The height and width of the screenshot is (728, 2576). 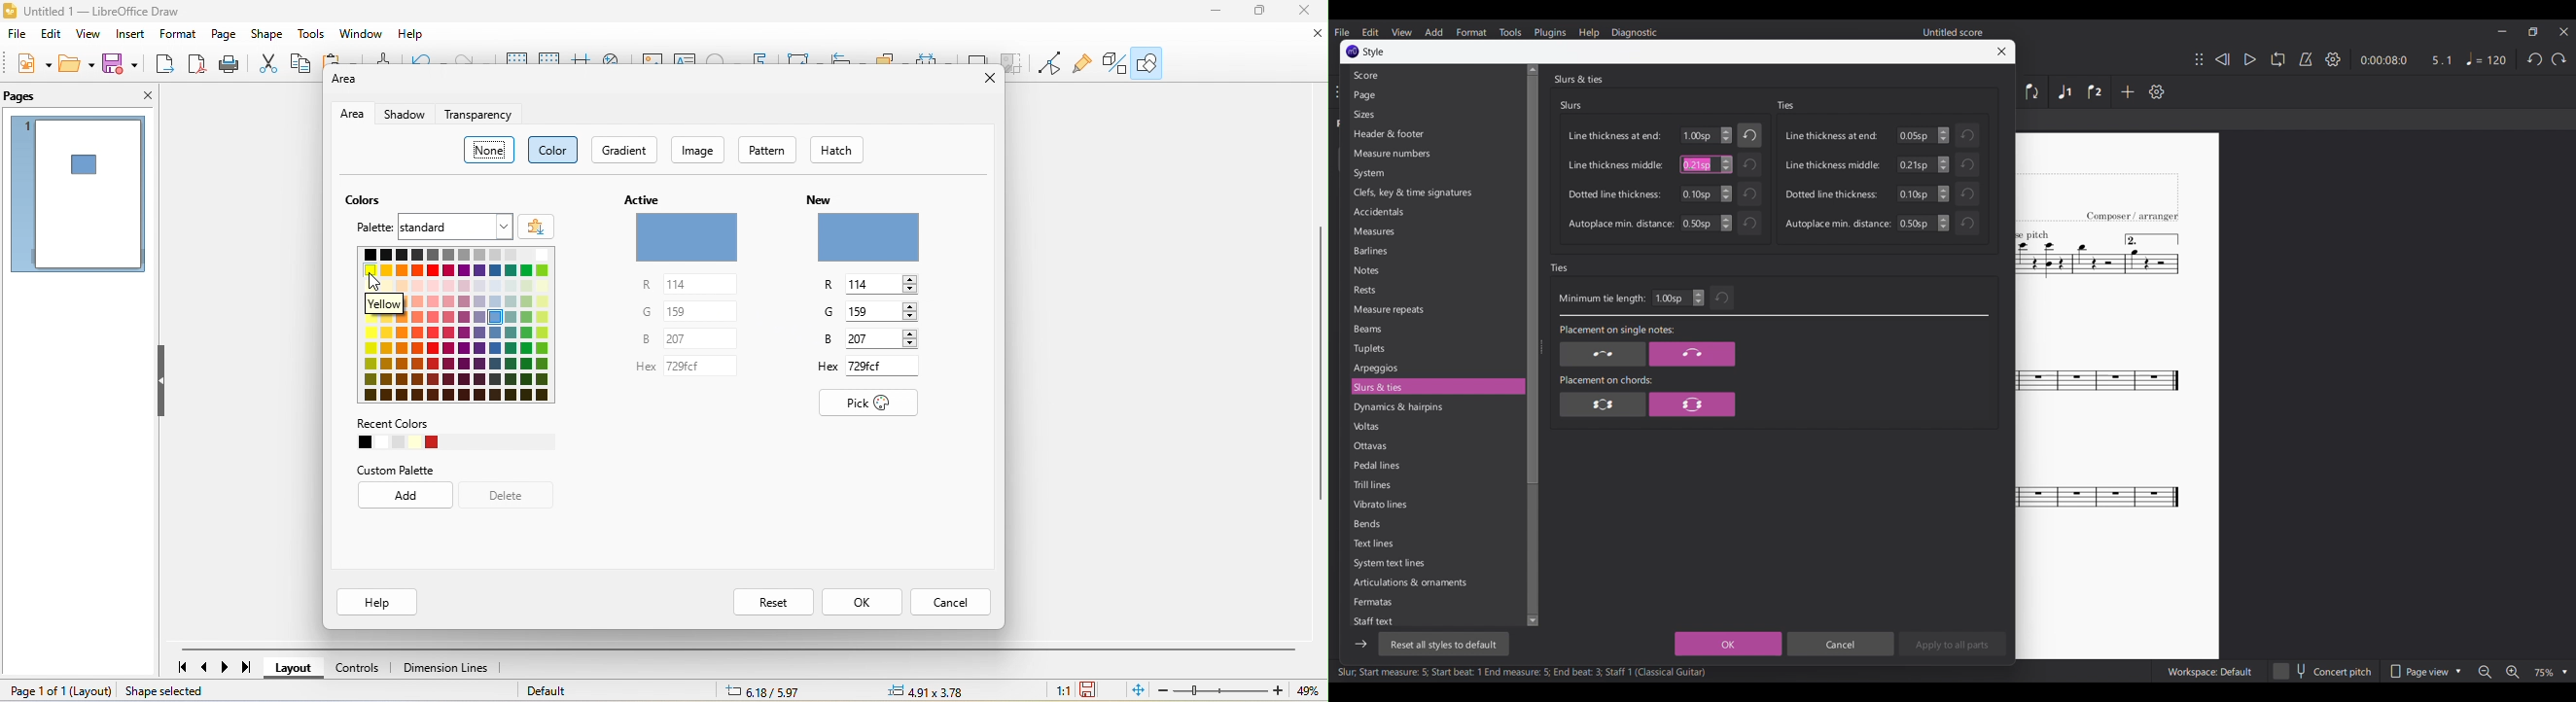 What do you see at coordinates (80, 62) in the screenshot?
I see `open` at bounding box center [80, 62].